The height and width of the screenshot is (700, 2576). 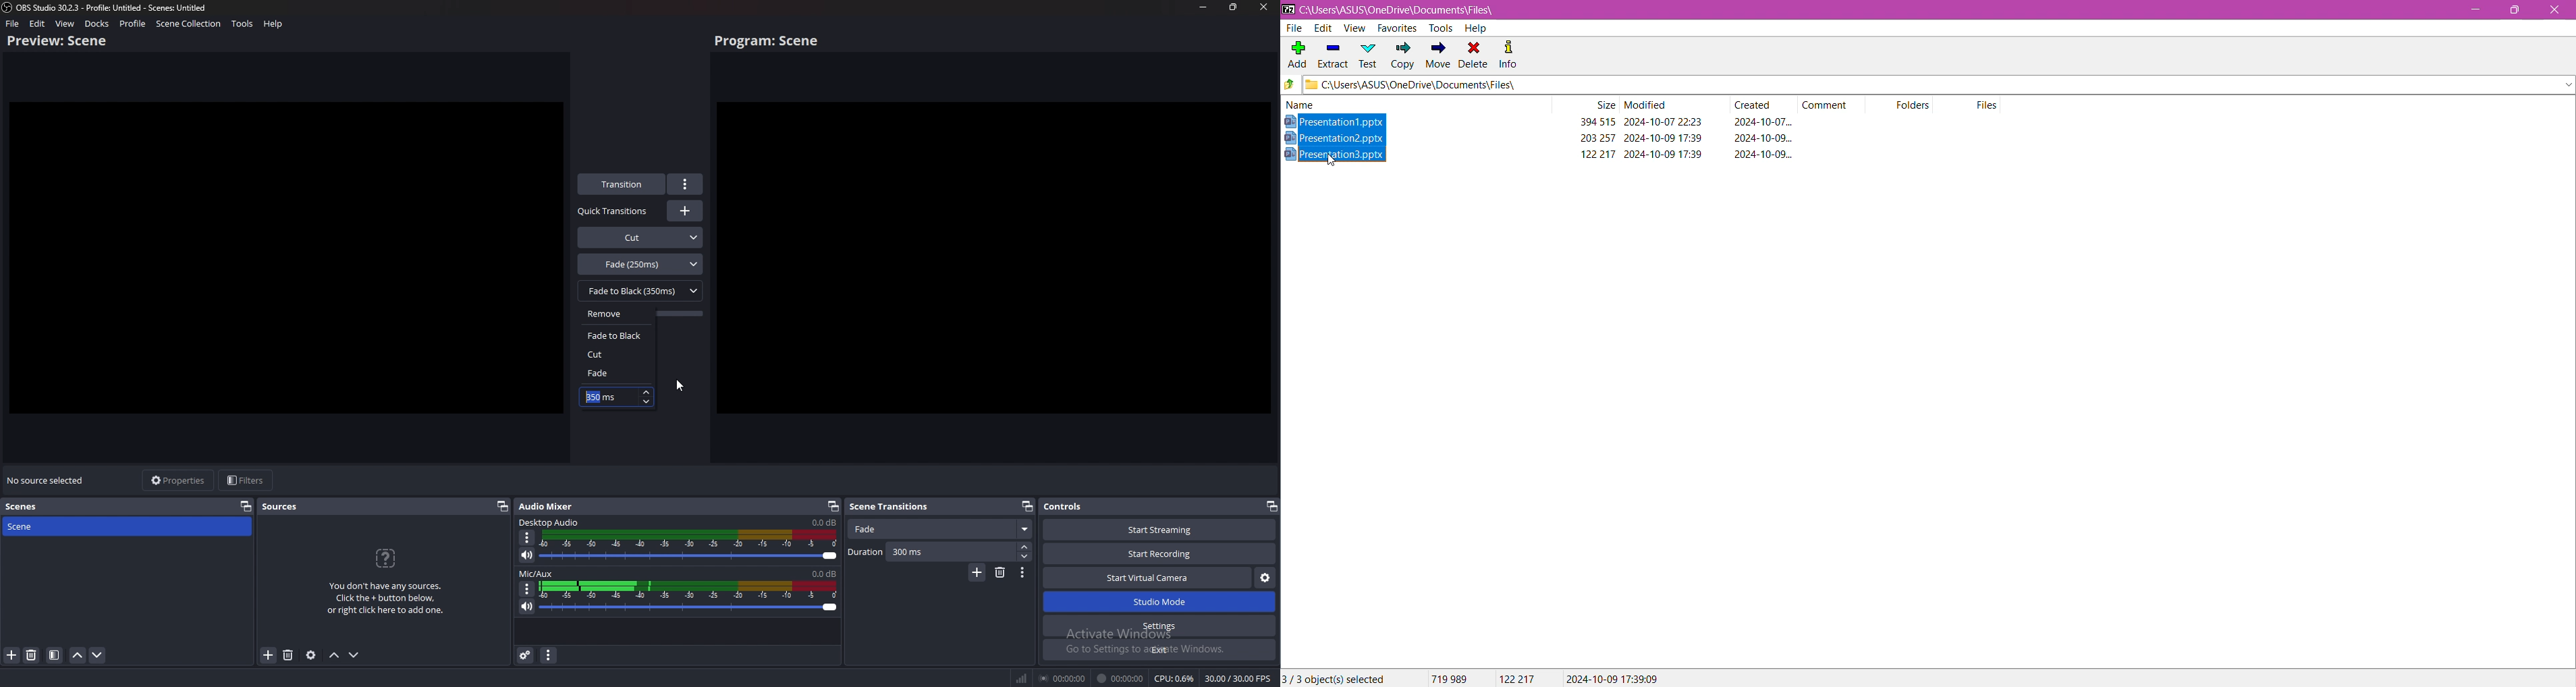 What do you see at coordinates (273, 24) in the screenshot?
I see `help` at bounding box center [273, 24].